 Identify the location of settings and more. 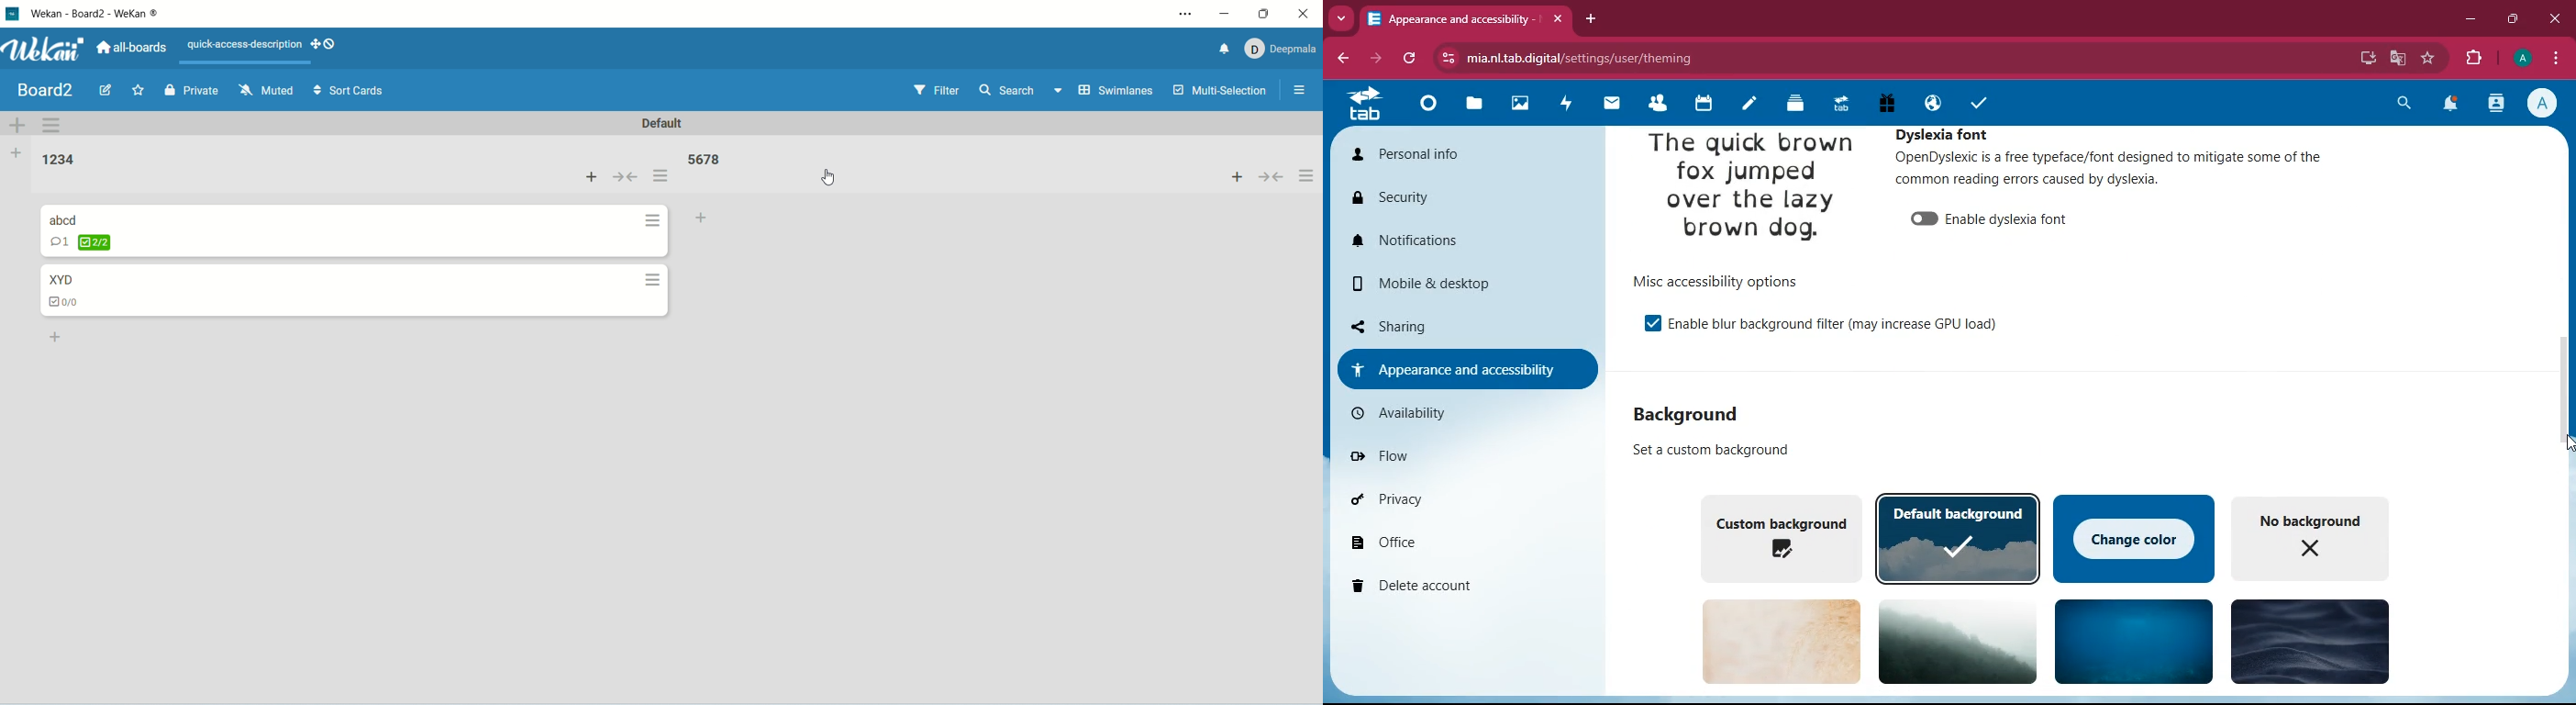
(1186, 15).